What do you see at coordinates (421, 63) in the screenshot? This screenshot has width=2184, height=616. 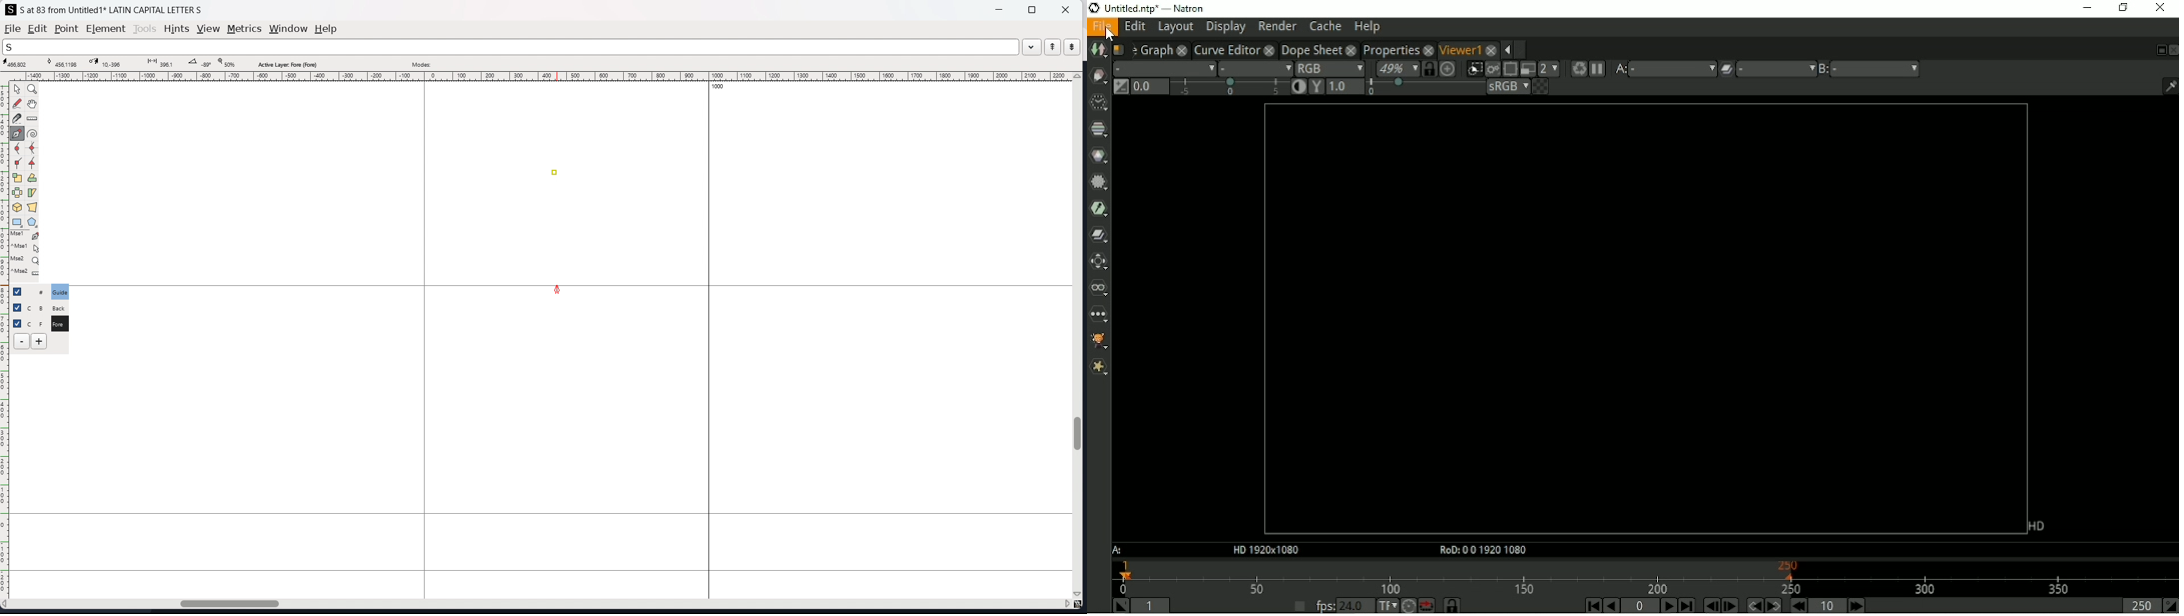 I see `modes` at bounding box center [421, 63].